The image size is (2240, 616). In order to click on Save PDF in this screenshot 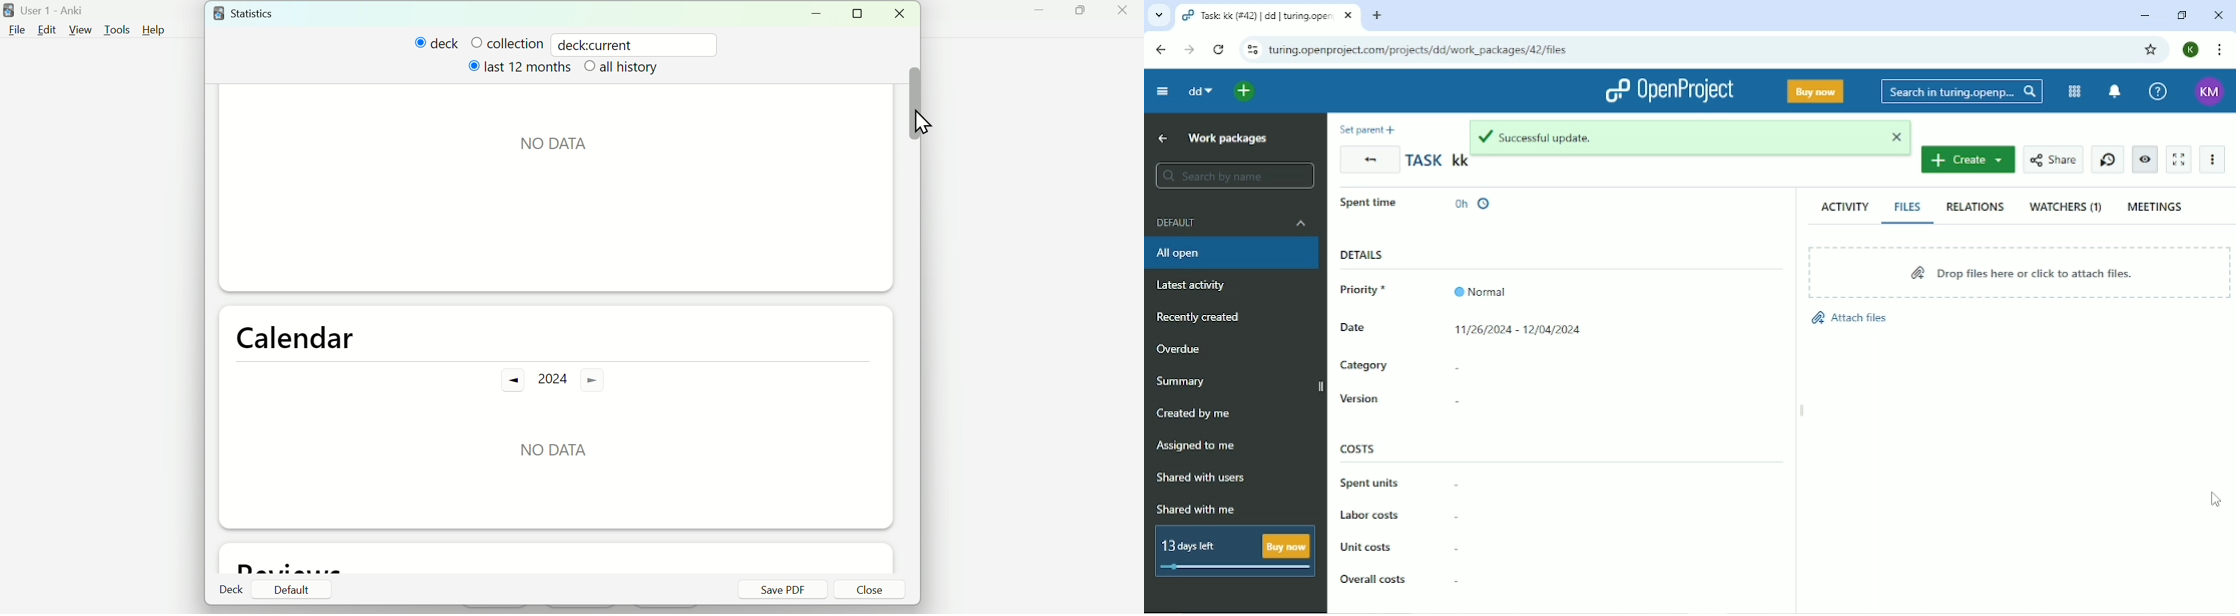, I will do `click(782, 590)`.